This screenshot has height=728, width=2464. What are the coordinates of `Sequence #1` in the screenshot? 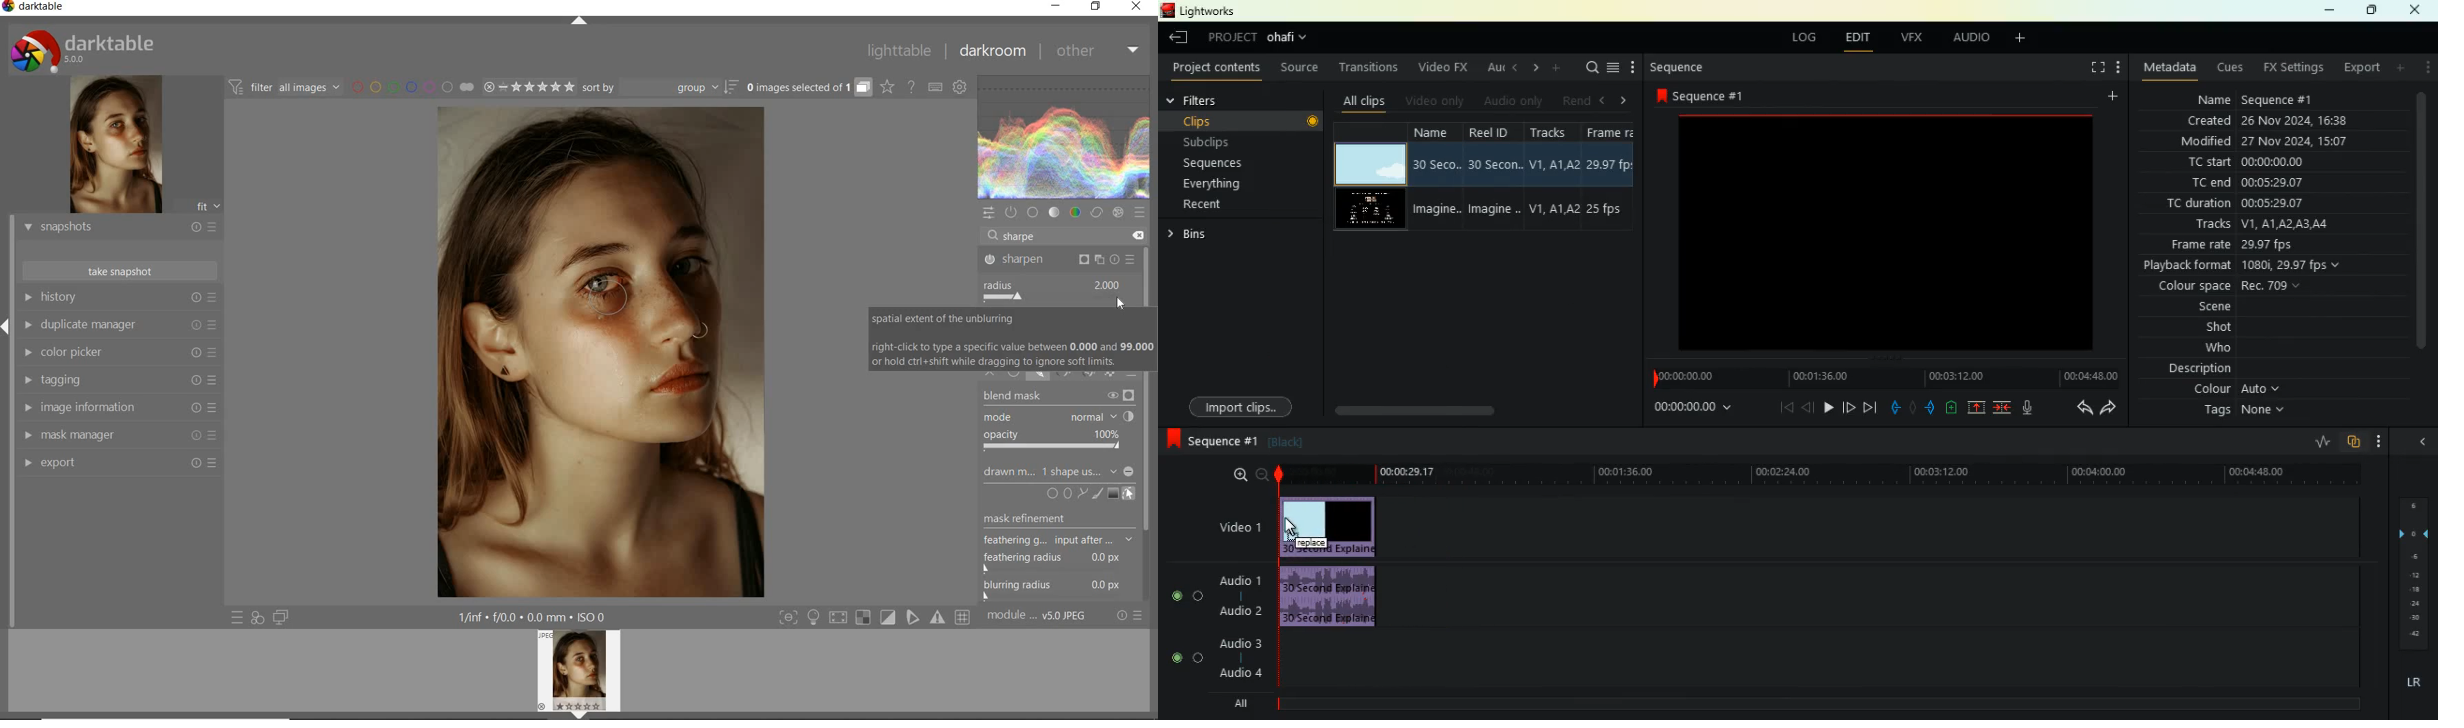 It's located at (2278, 102).